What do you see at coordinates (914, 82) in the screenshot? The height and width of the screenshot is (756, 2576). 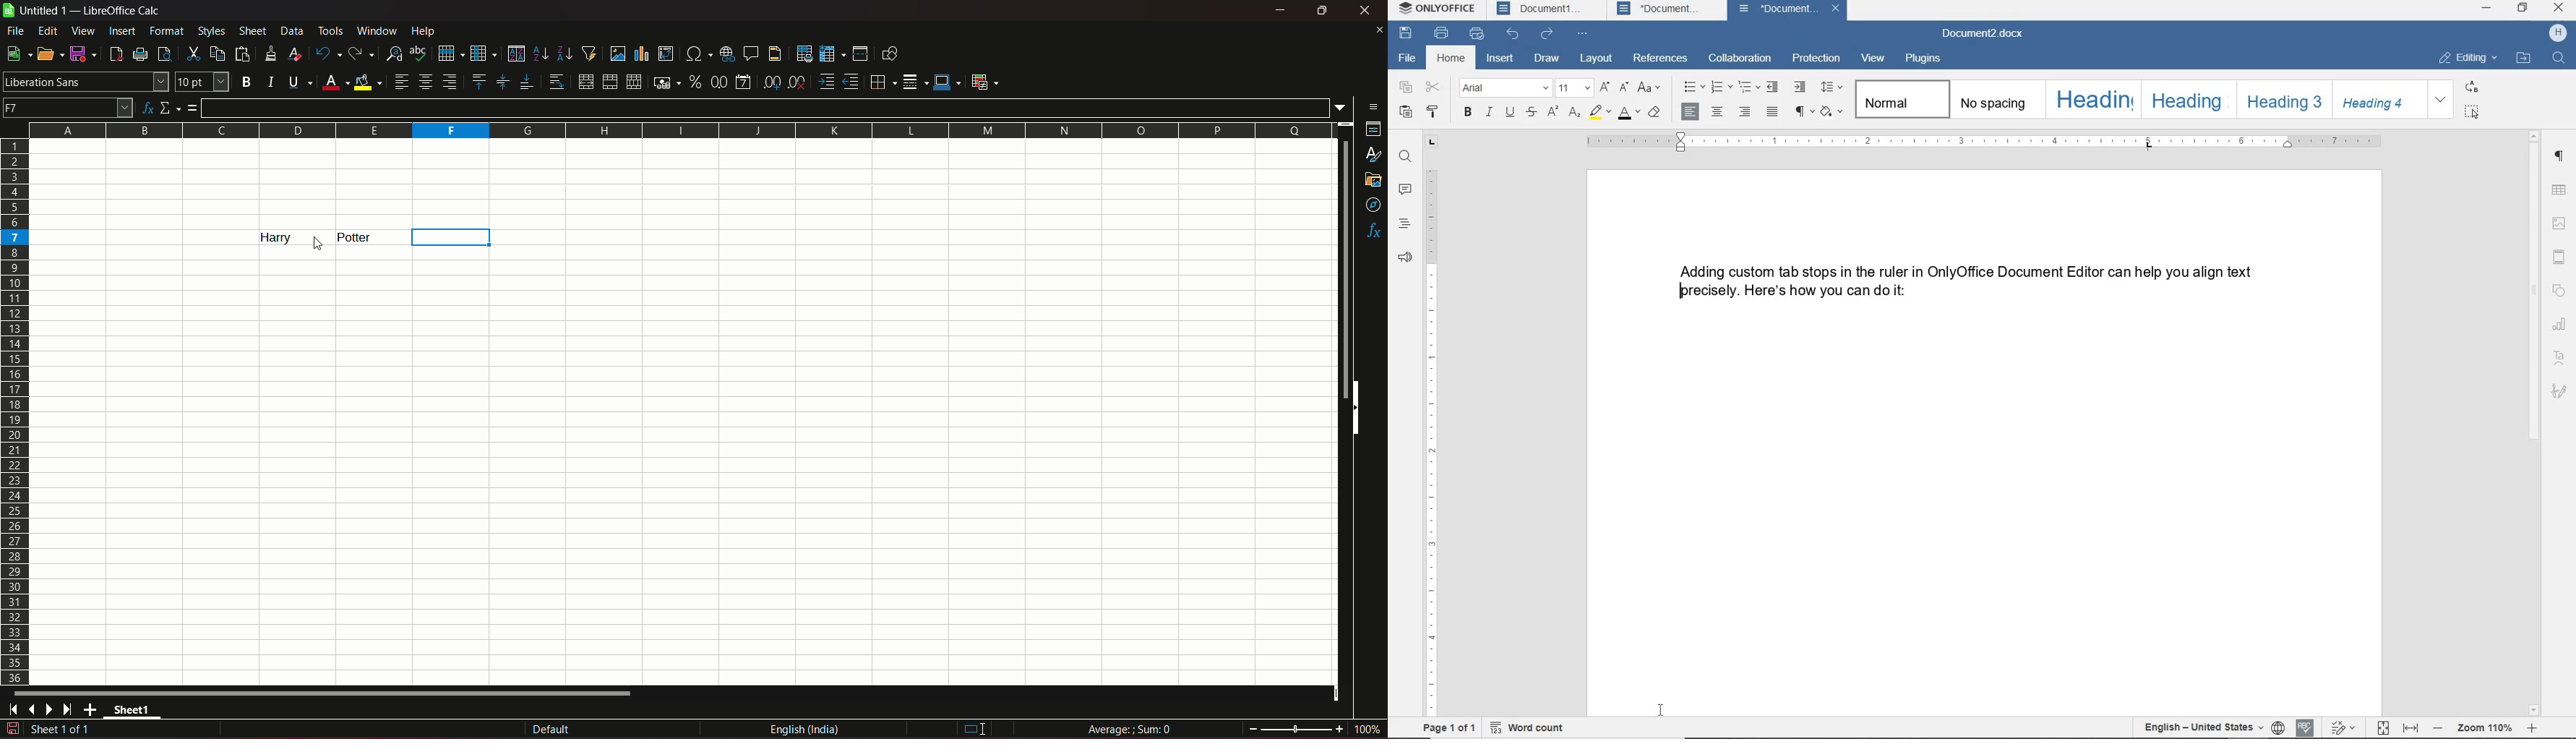 I see `border styles` at bounding box center [914, 82].